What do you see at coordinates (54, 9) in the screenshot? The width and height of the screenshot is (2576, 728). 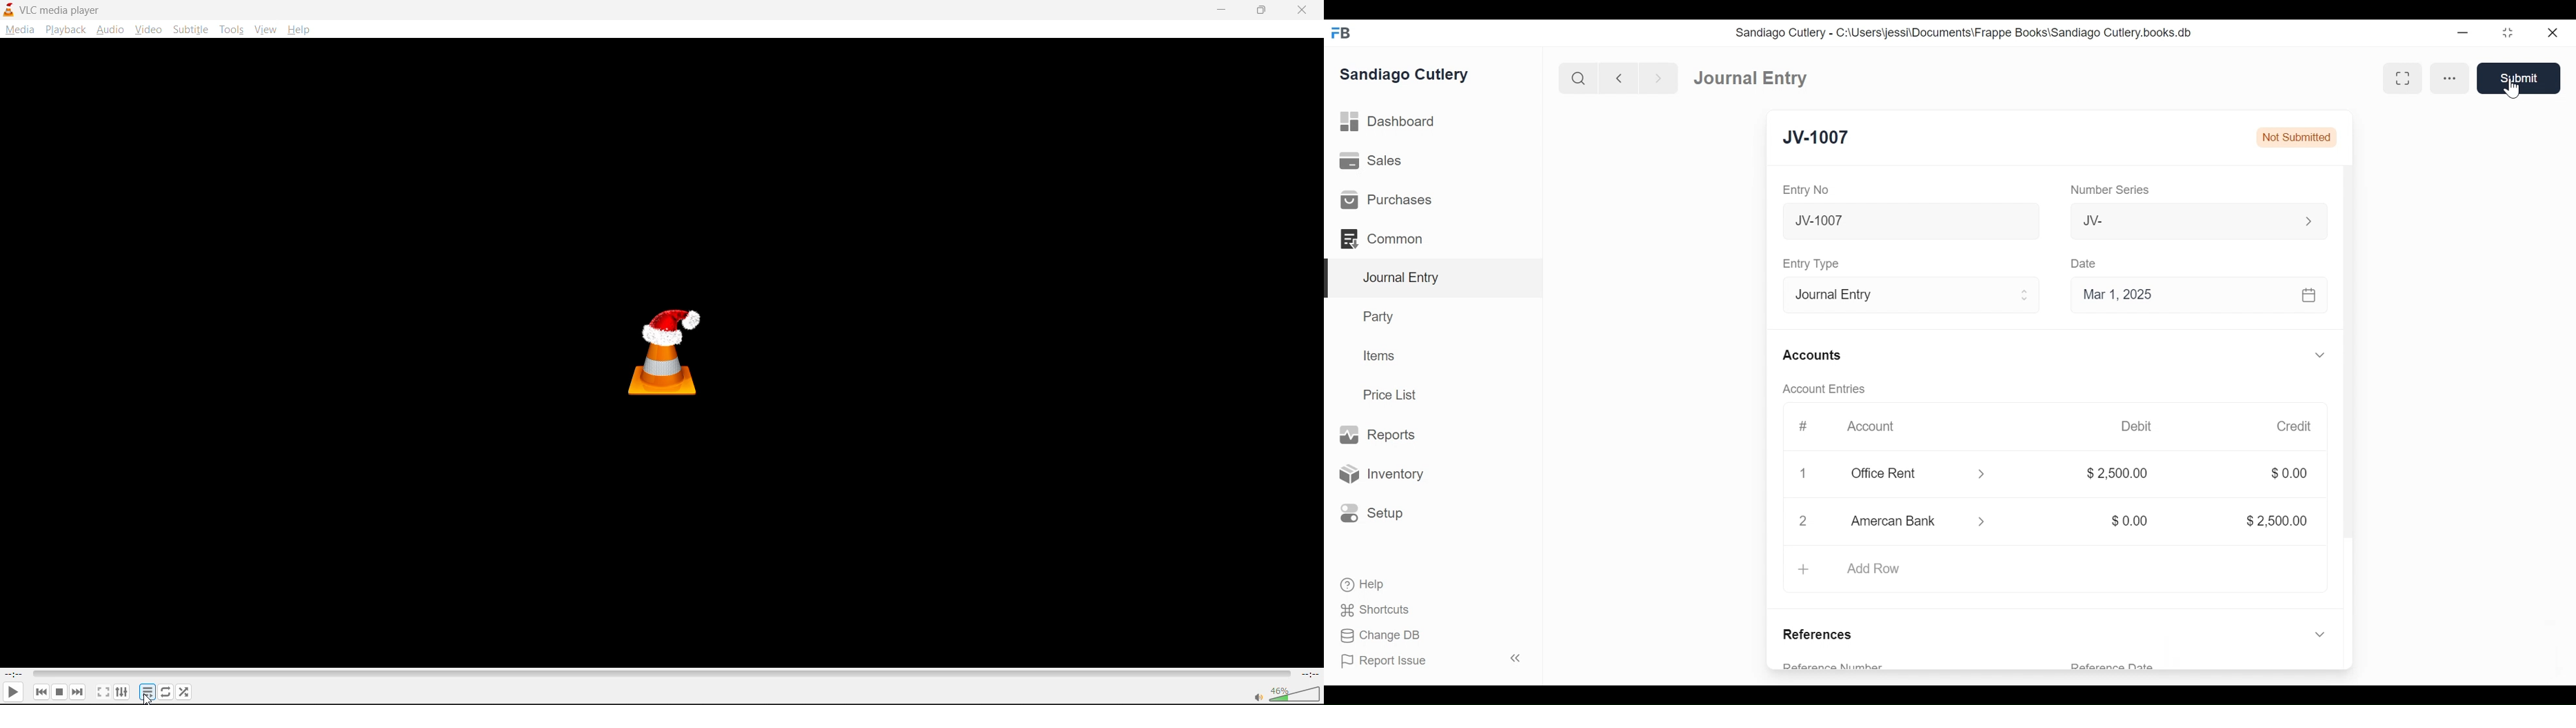 I see `track and app name` at bounding box center [54, 9].